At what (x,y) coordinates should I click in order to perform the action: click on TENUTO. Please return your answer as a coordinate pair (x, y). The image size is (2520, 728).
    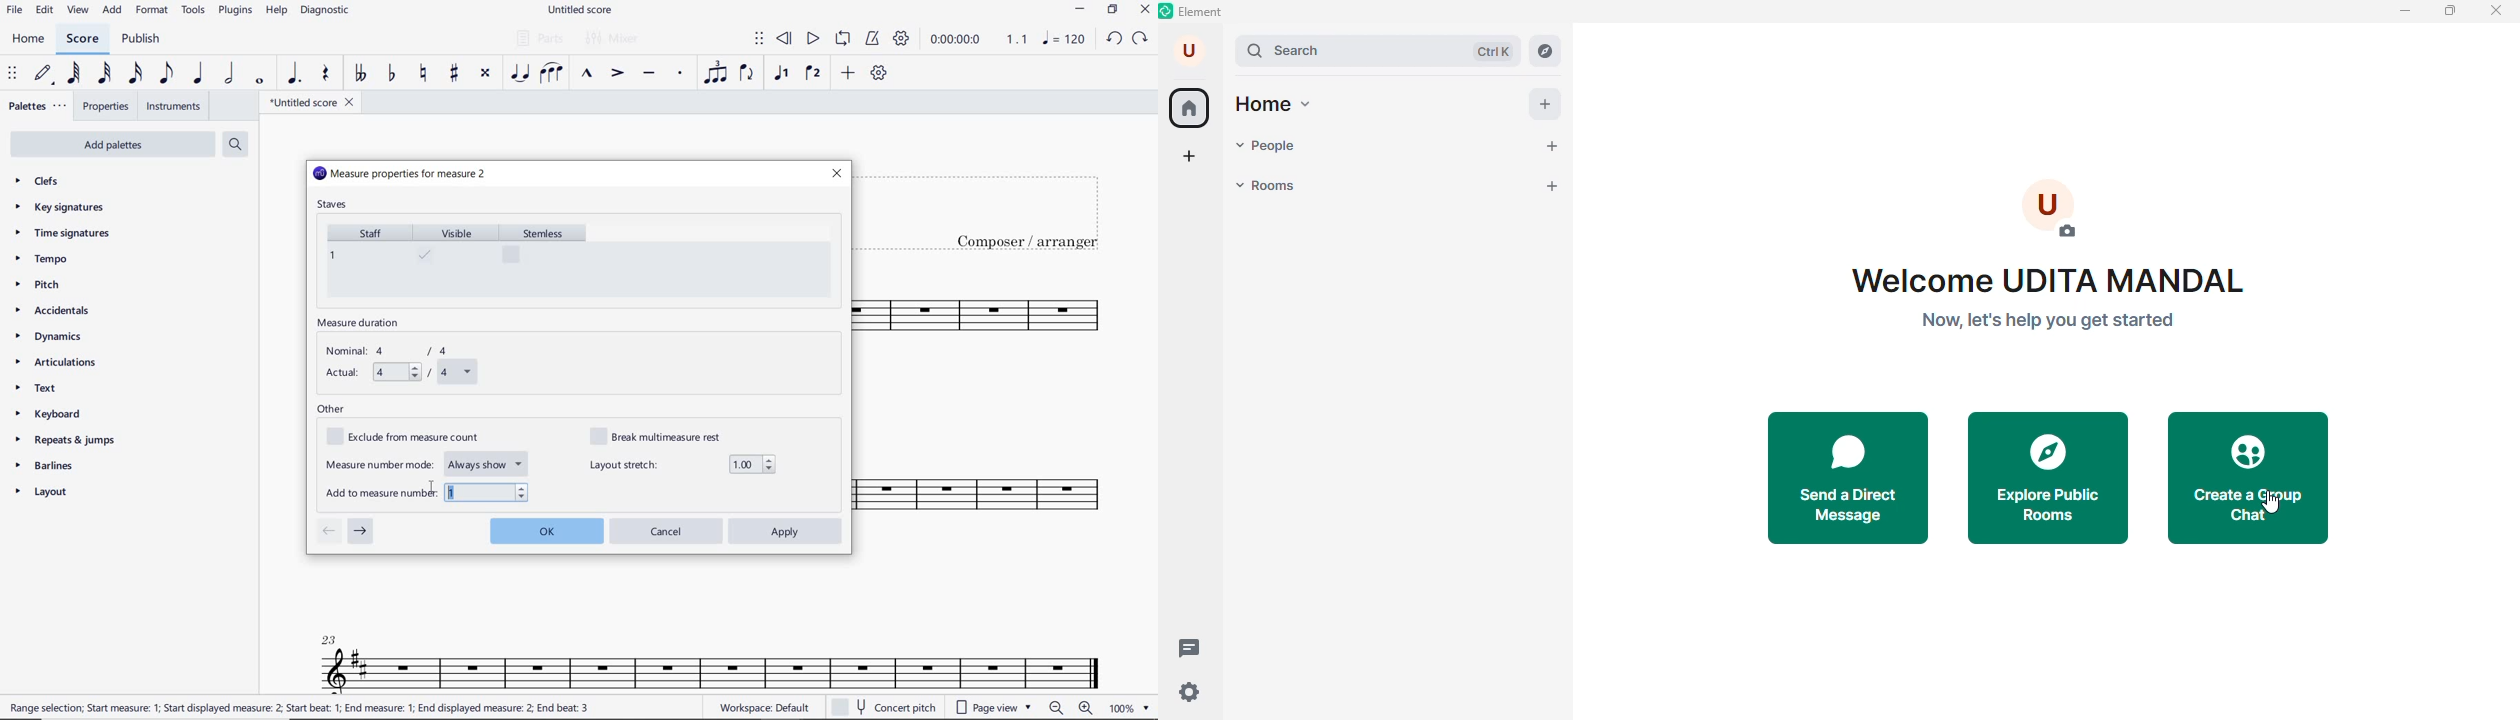
    Looking at the image, I should click on (648, 74).